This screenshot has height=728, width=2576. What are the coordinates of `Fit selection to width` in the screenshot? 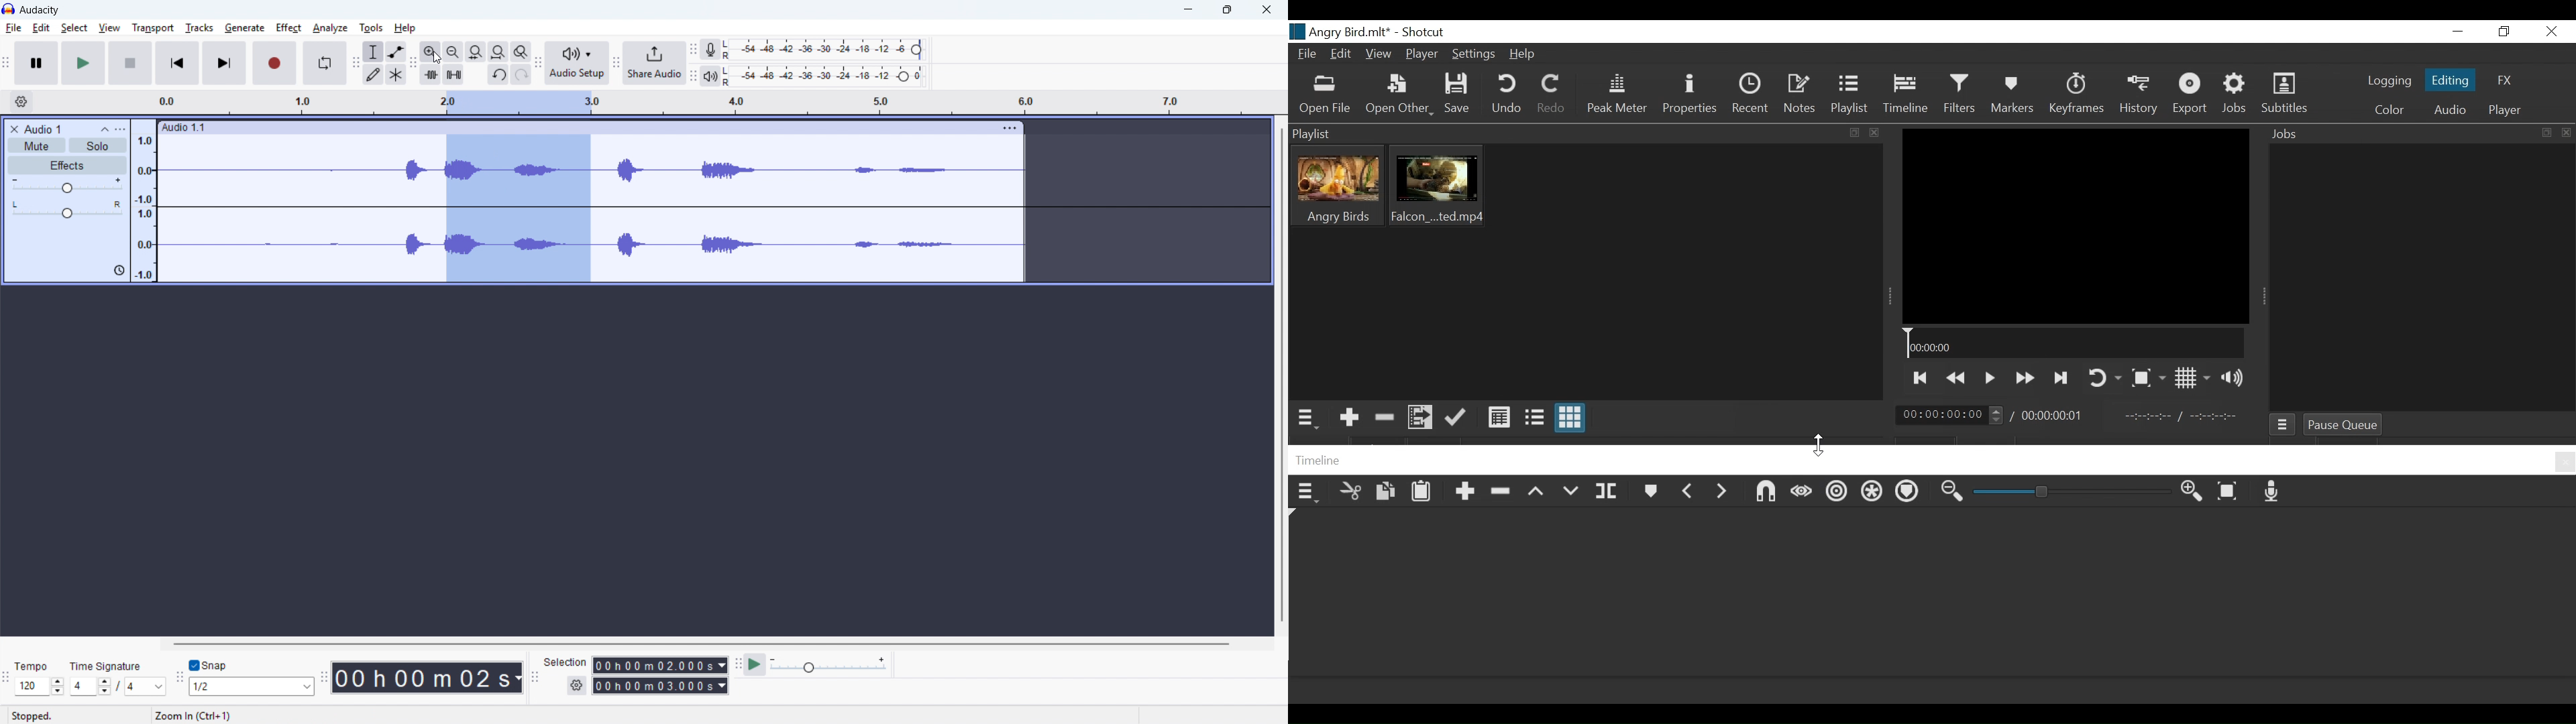 It's located at (475, 52).